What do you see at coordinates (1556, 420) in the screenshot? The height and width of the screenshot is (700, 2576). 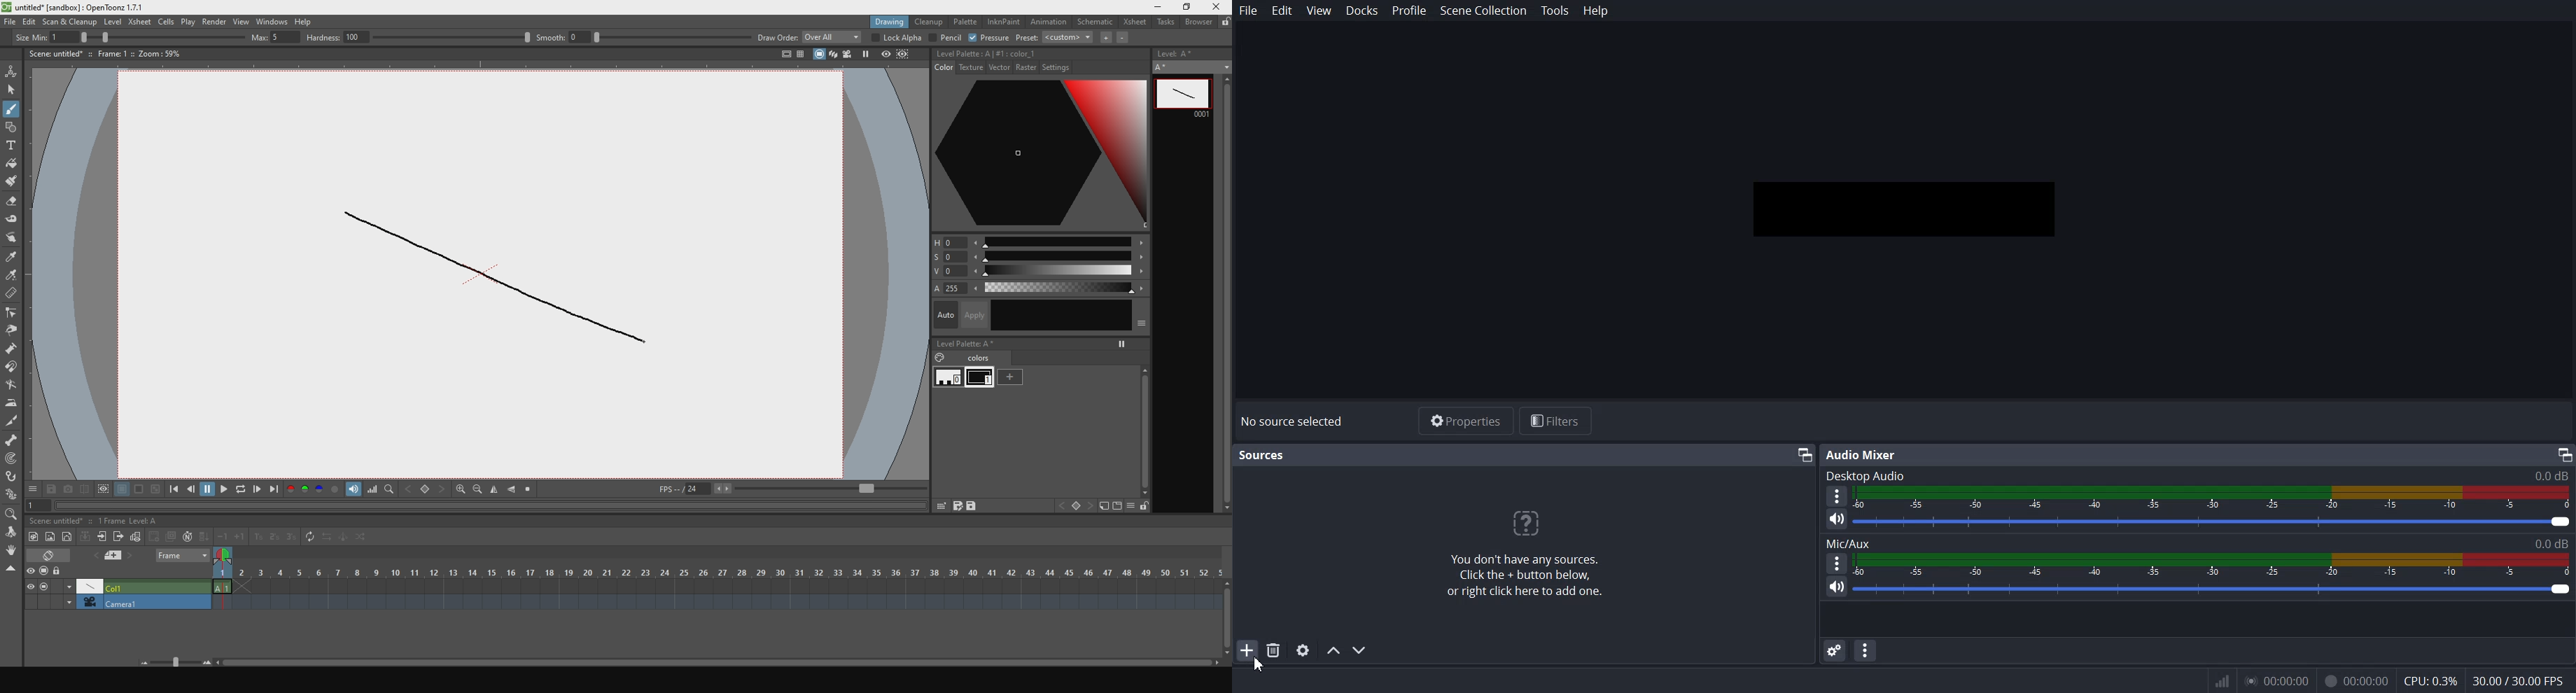 I see `Filters` at bounding box center [1556, 420].